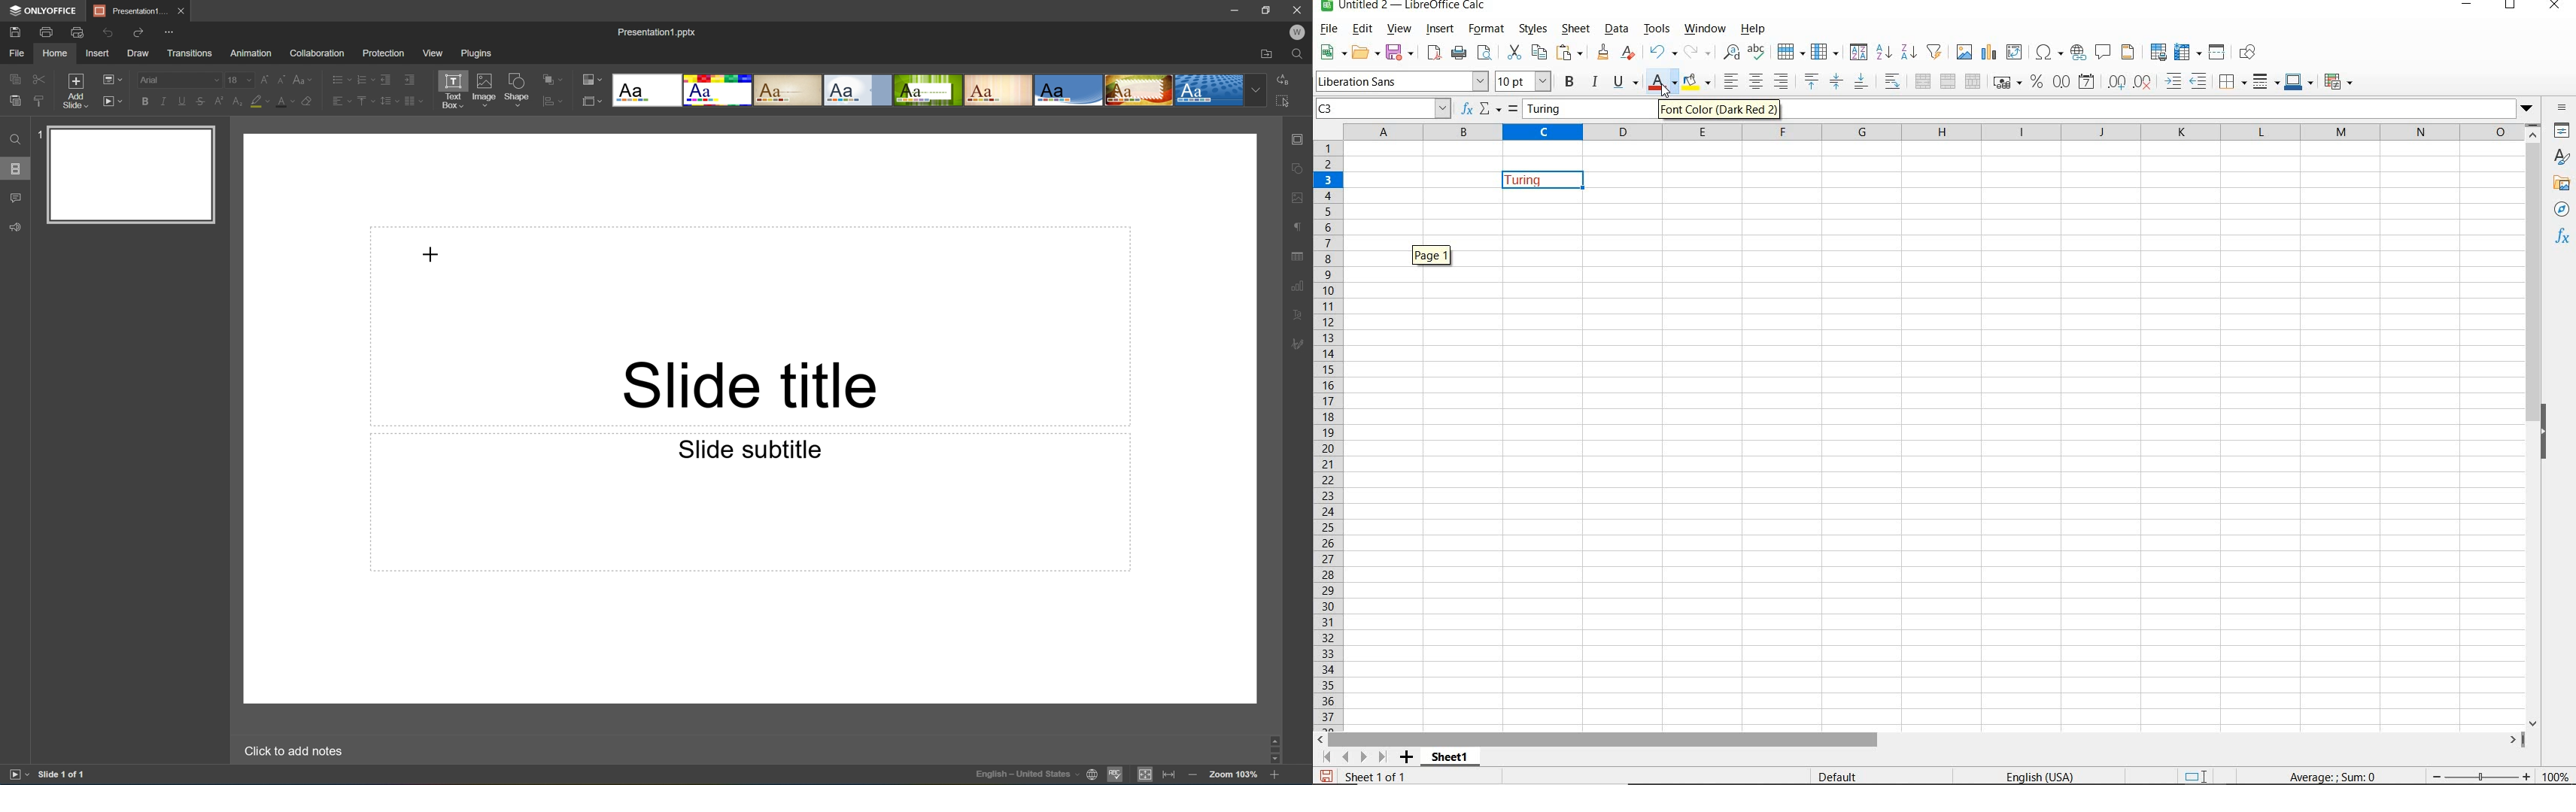  What do you see at coordinates (1627, 83) in the screenshot?
I see `UNDERLINE` at bounding box center [1627, 83].